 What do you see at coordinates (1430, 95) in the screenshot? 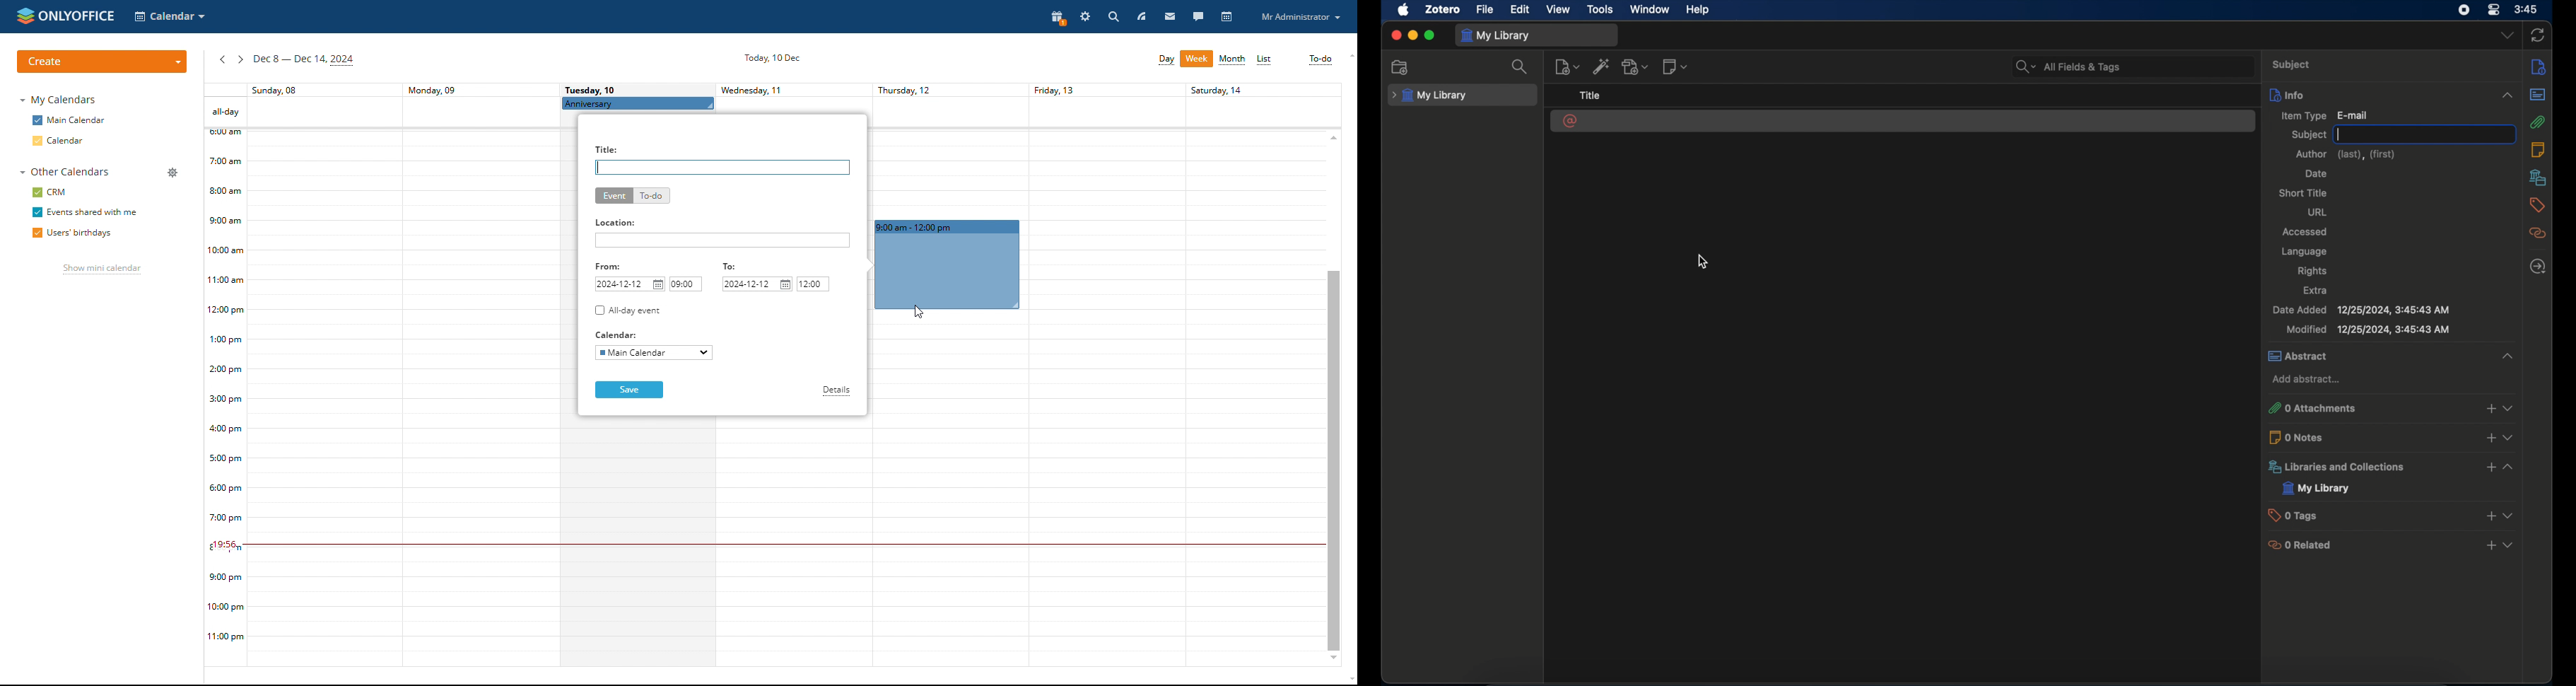
I see `my library` at bounding box center [1430, 95].